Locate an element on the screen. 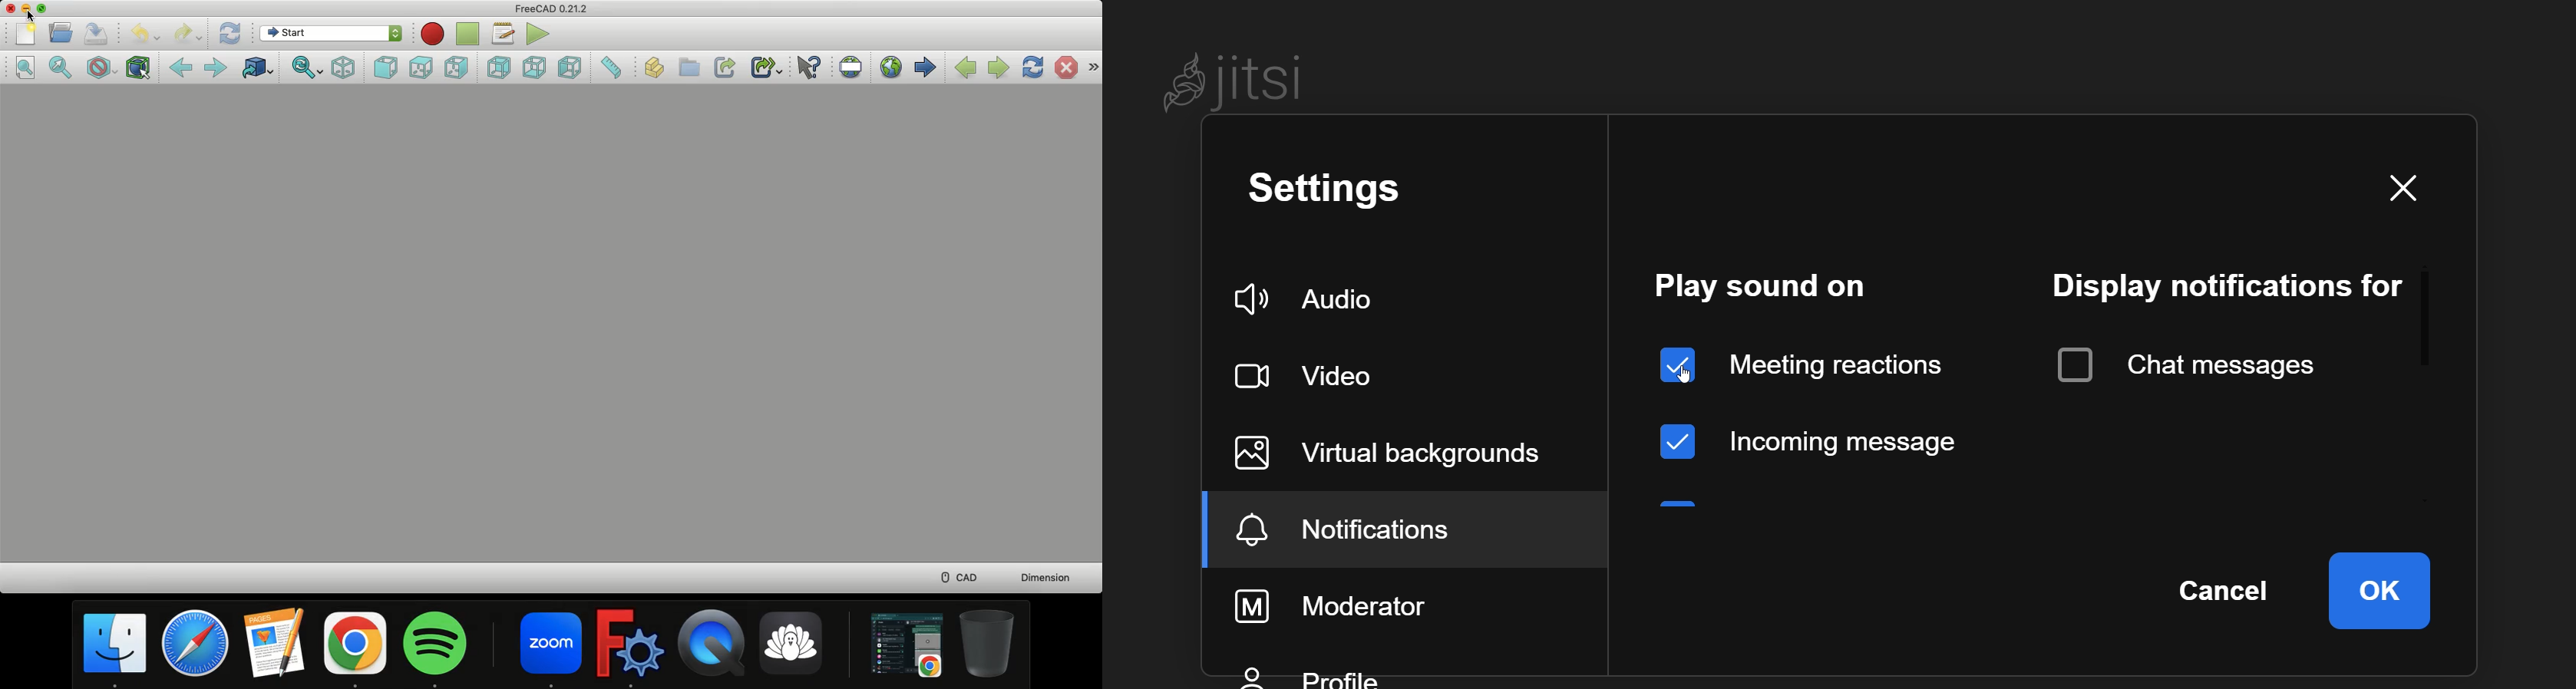  Chrome is located at coordinates (355, 648).